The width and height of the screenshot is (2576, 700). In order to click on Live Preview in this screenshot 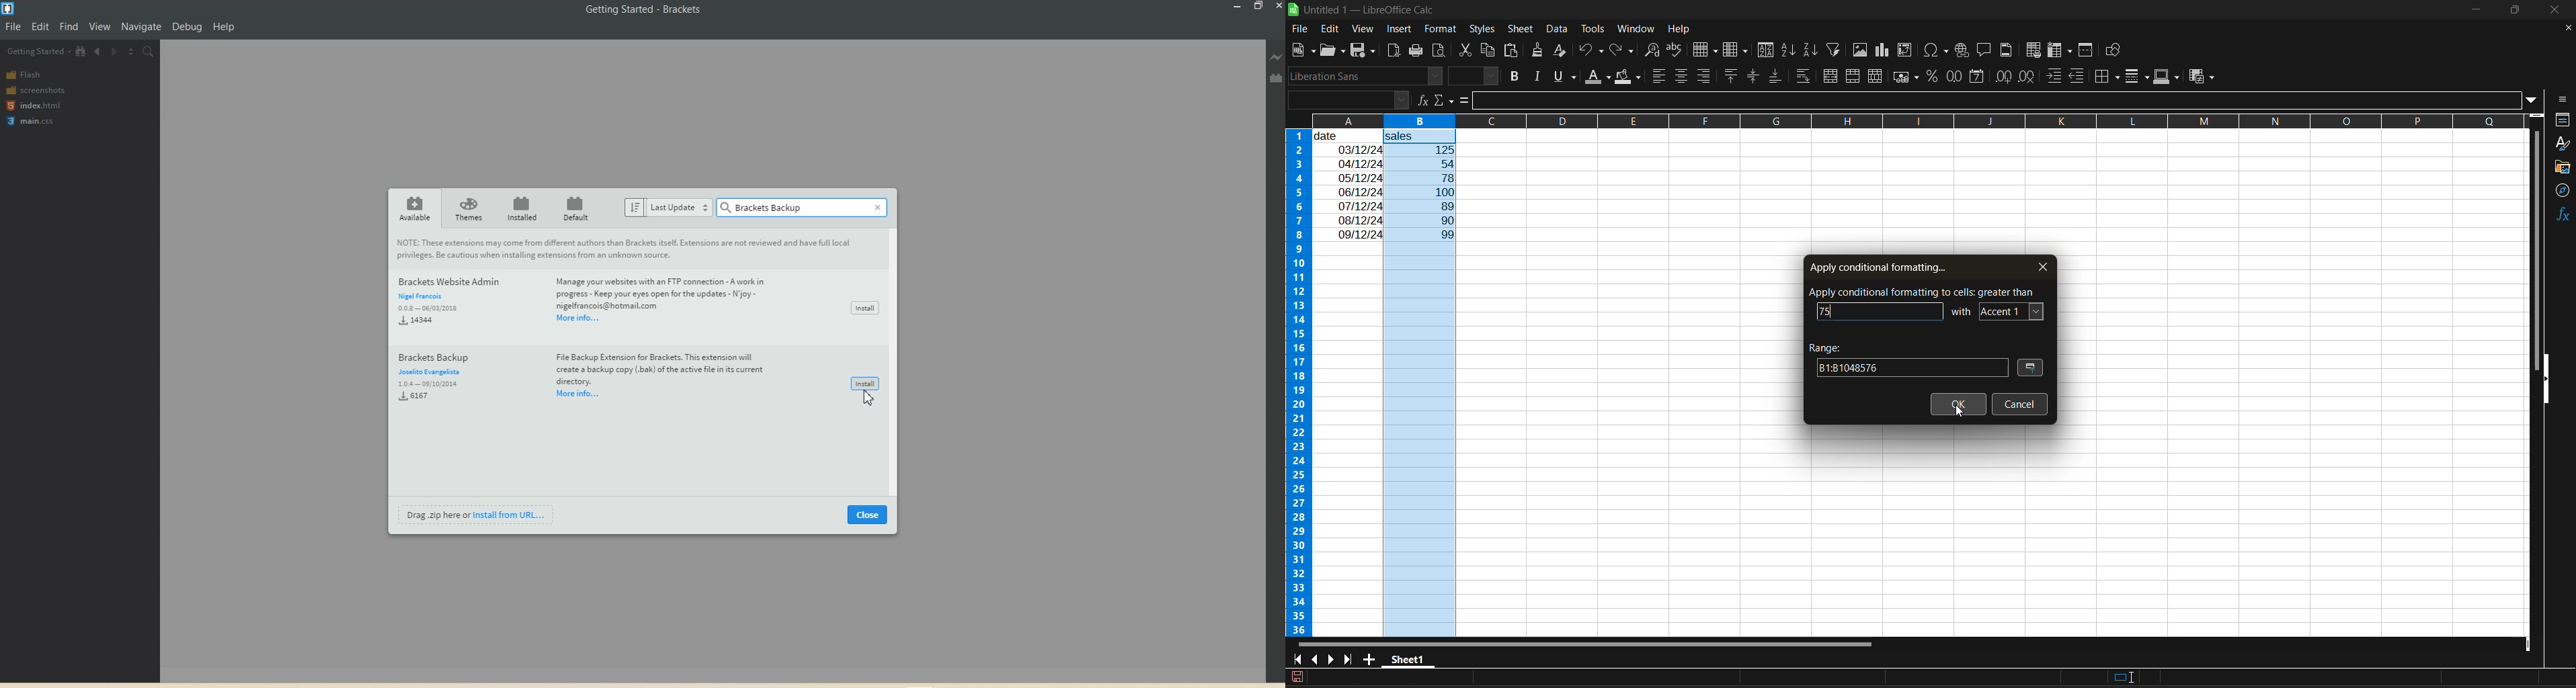, I will do `click(1277, 58)`.